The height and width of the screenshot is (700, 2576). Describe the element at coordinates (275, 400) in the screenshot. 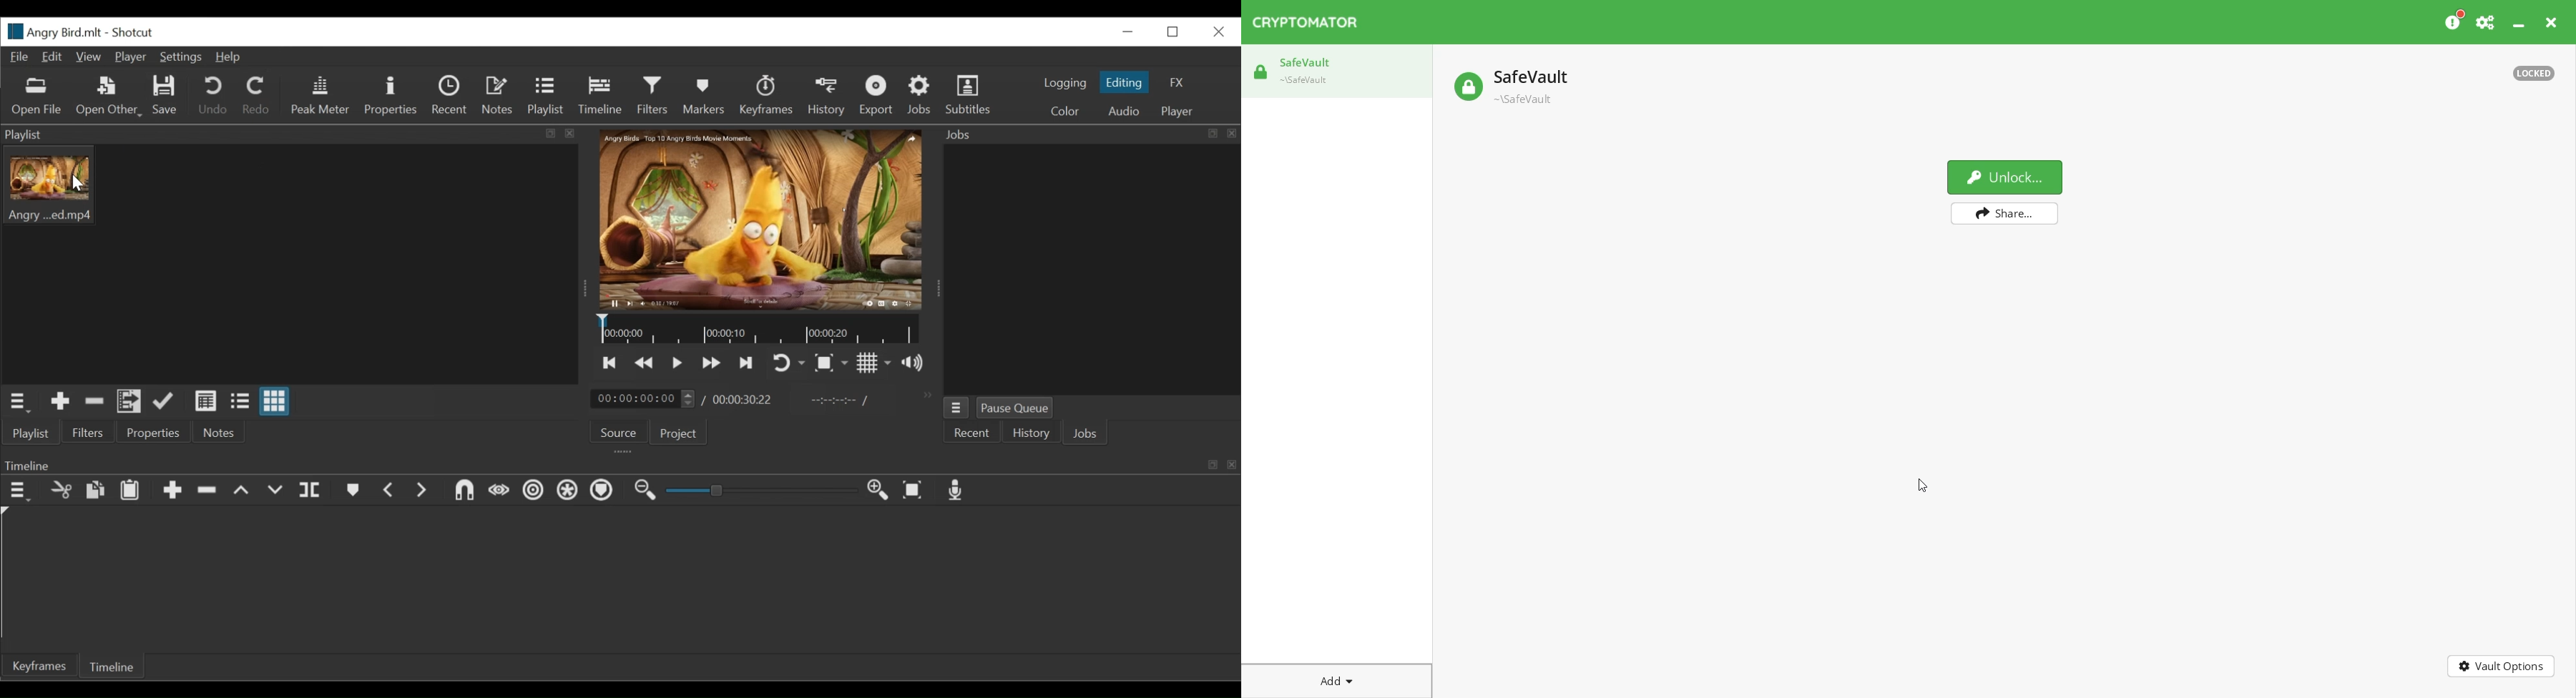

I see `View as icons` at that location.